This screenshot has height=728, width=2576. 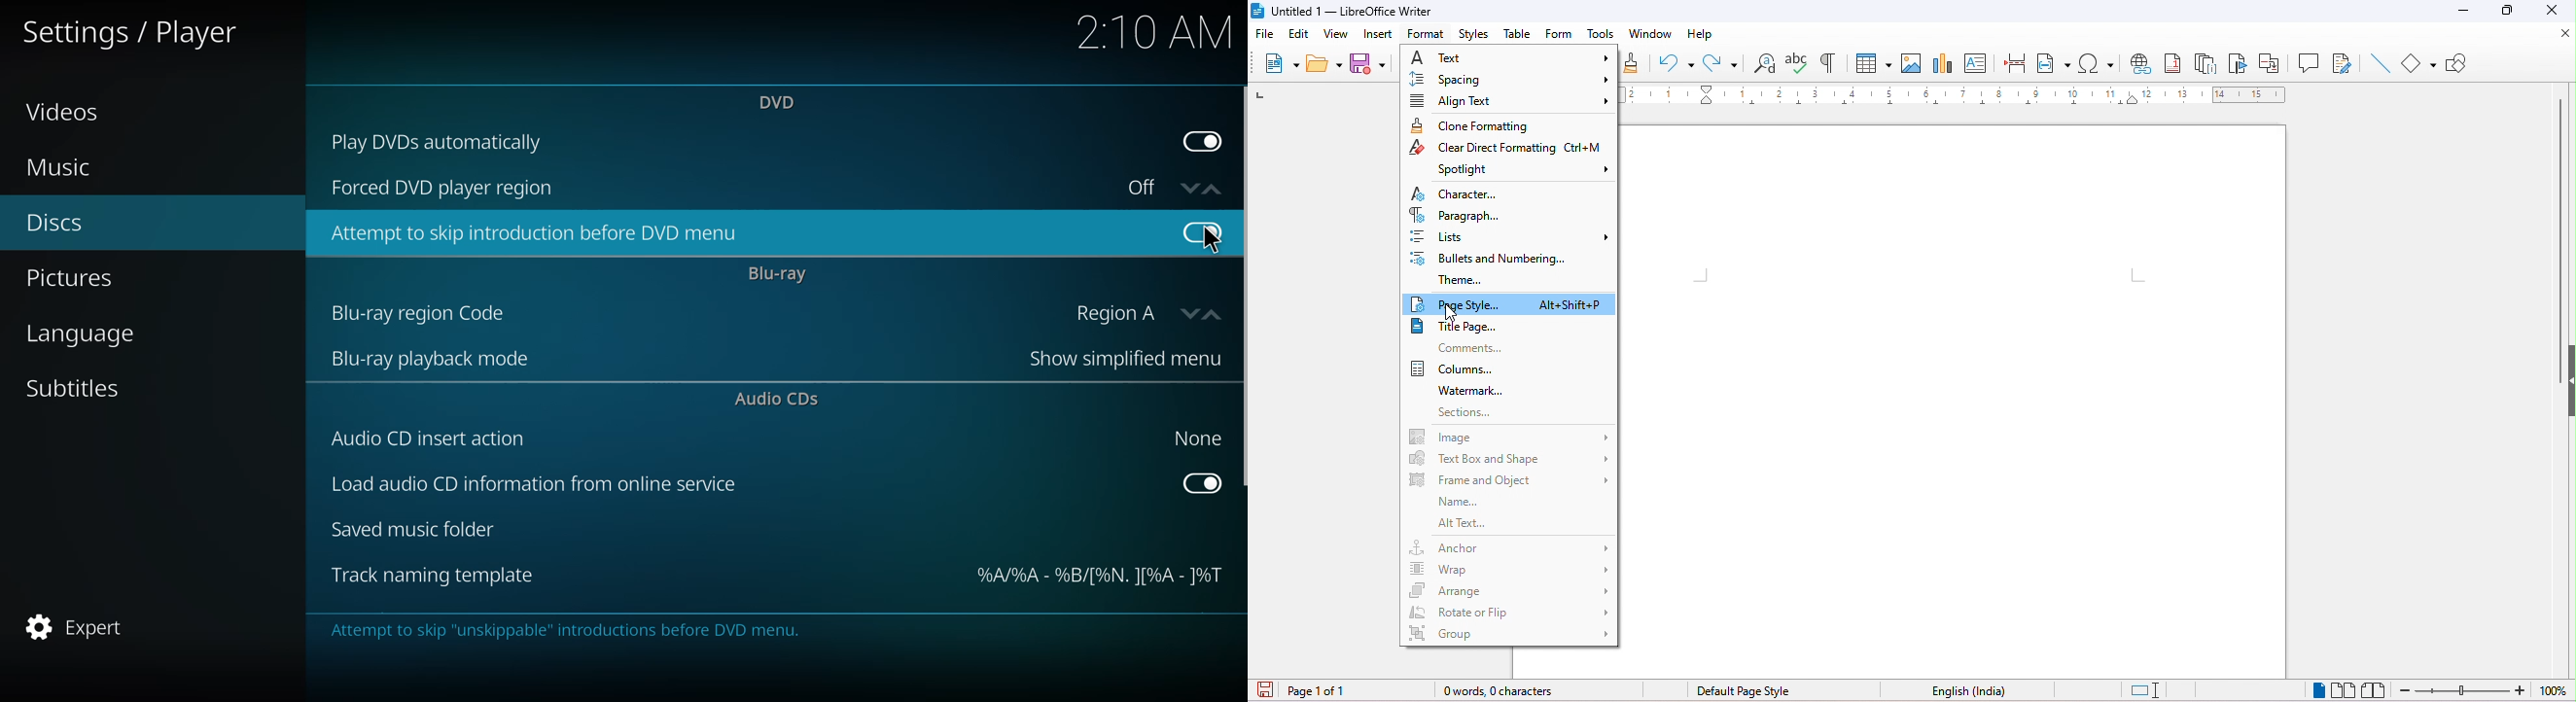 What do you see at coordinates (780, 399) in the screenshot?
I see `audio cds` at bounding box center [780, 399].